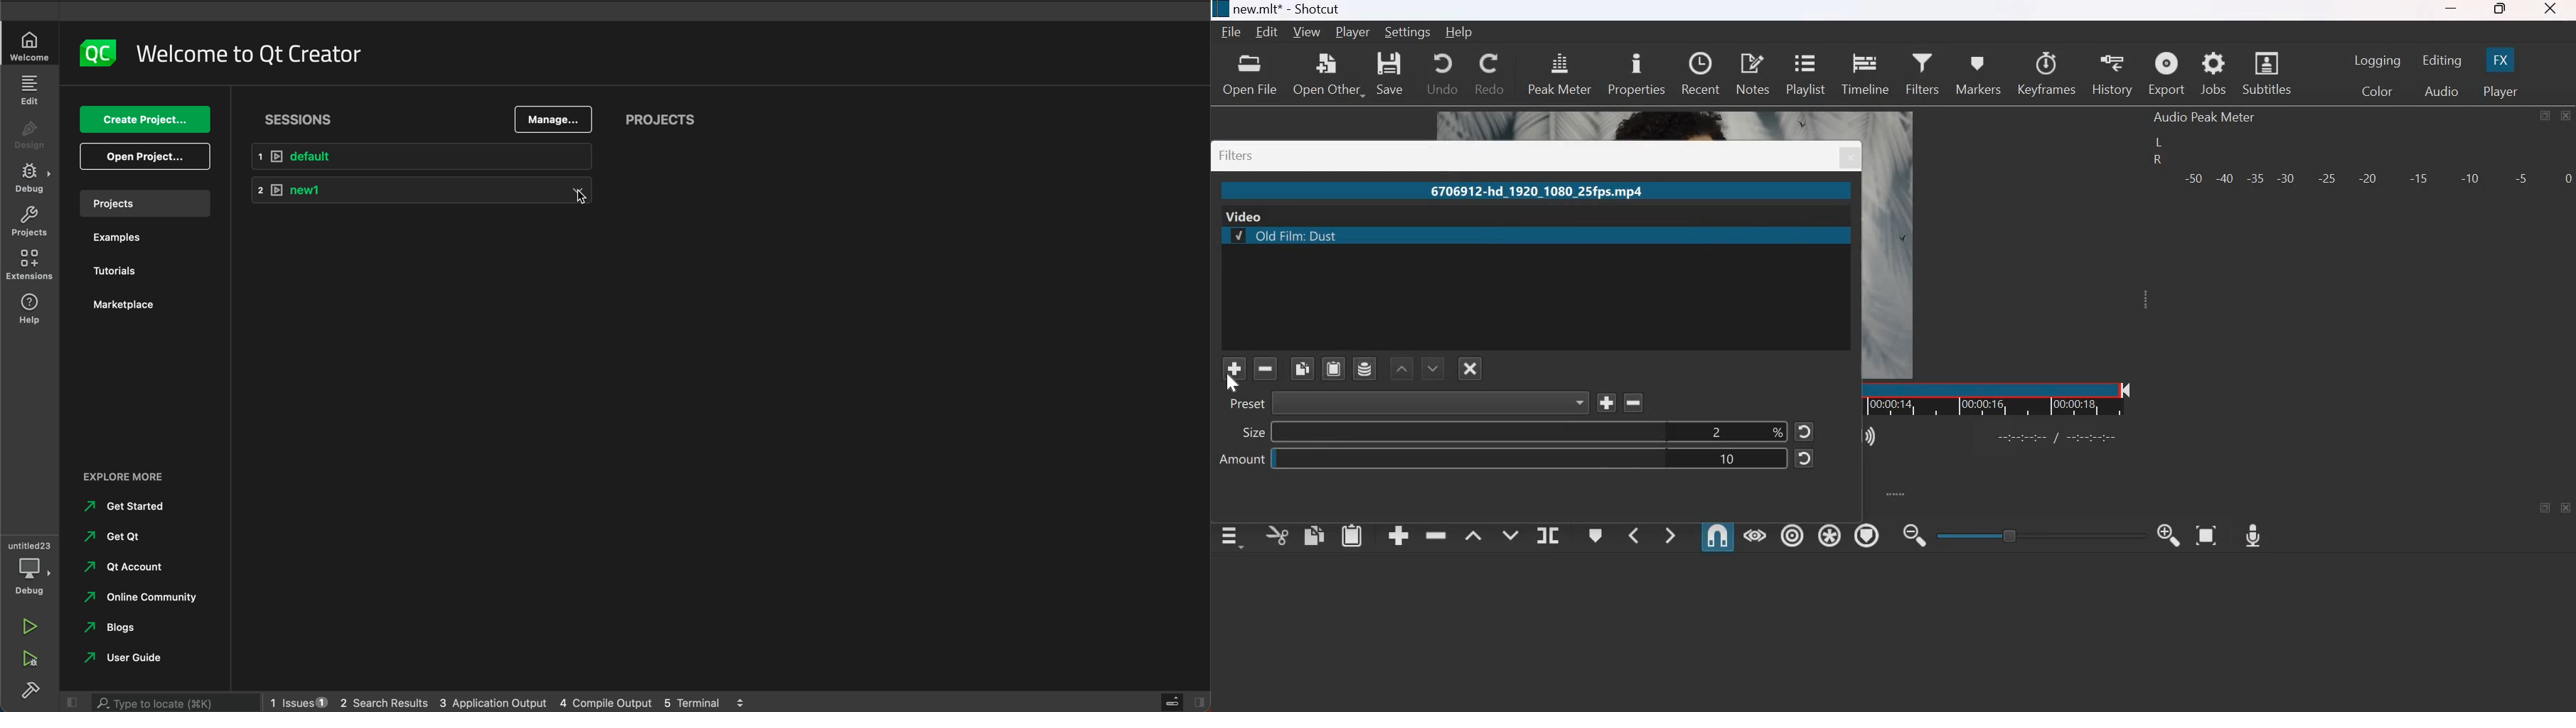 This screenshot has height=728, width=2576. What do you see at coordinates (2213, 74) in the screenshot?
I see `Jobs` at bounding box center [2213, 74].